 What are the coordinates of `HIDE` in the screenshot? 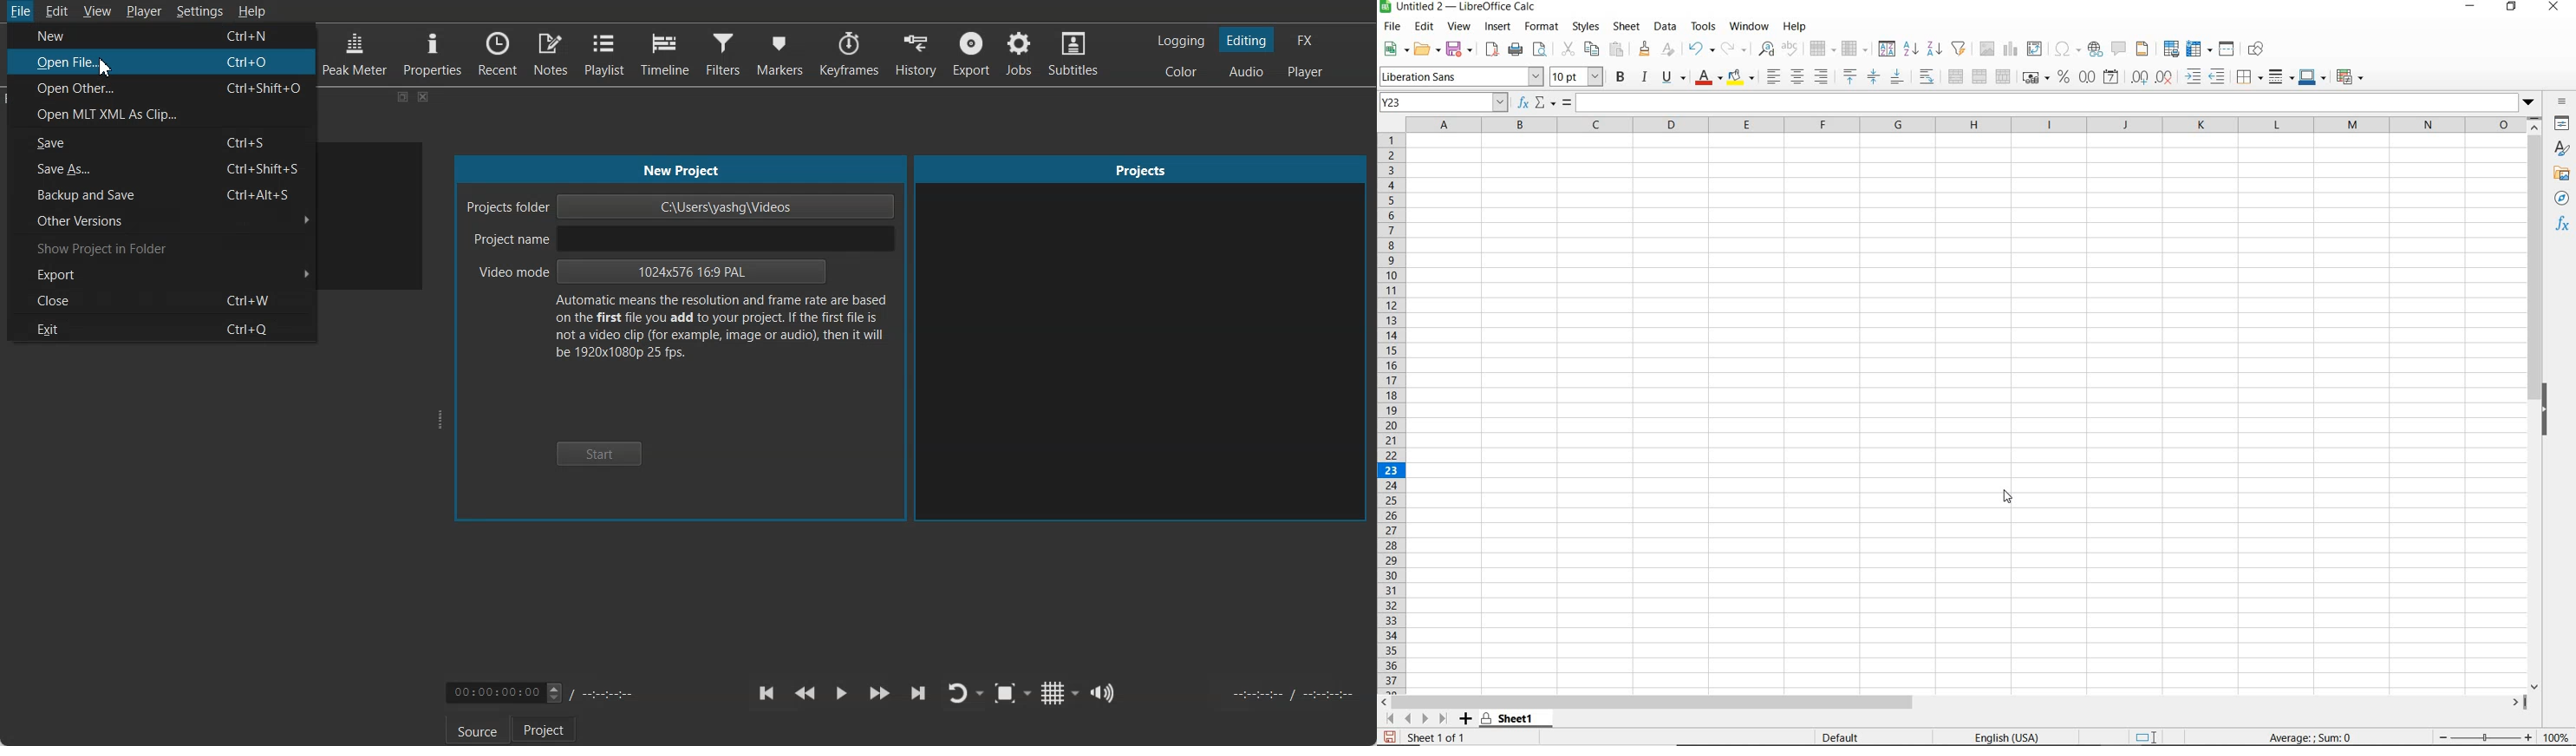 It's located at (2553, 407).